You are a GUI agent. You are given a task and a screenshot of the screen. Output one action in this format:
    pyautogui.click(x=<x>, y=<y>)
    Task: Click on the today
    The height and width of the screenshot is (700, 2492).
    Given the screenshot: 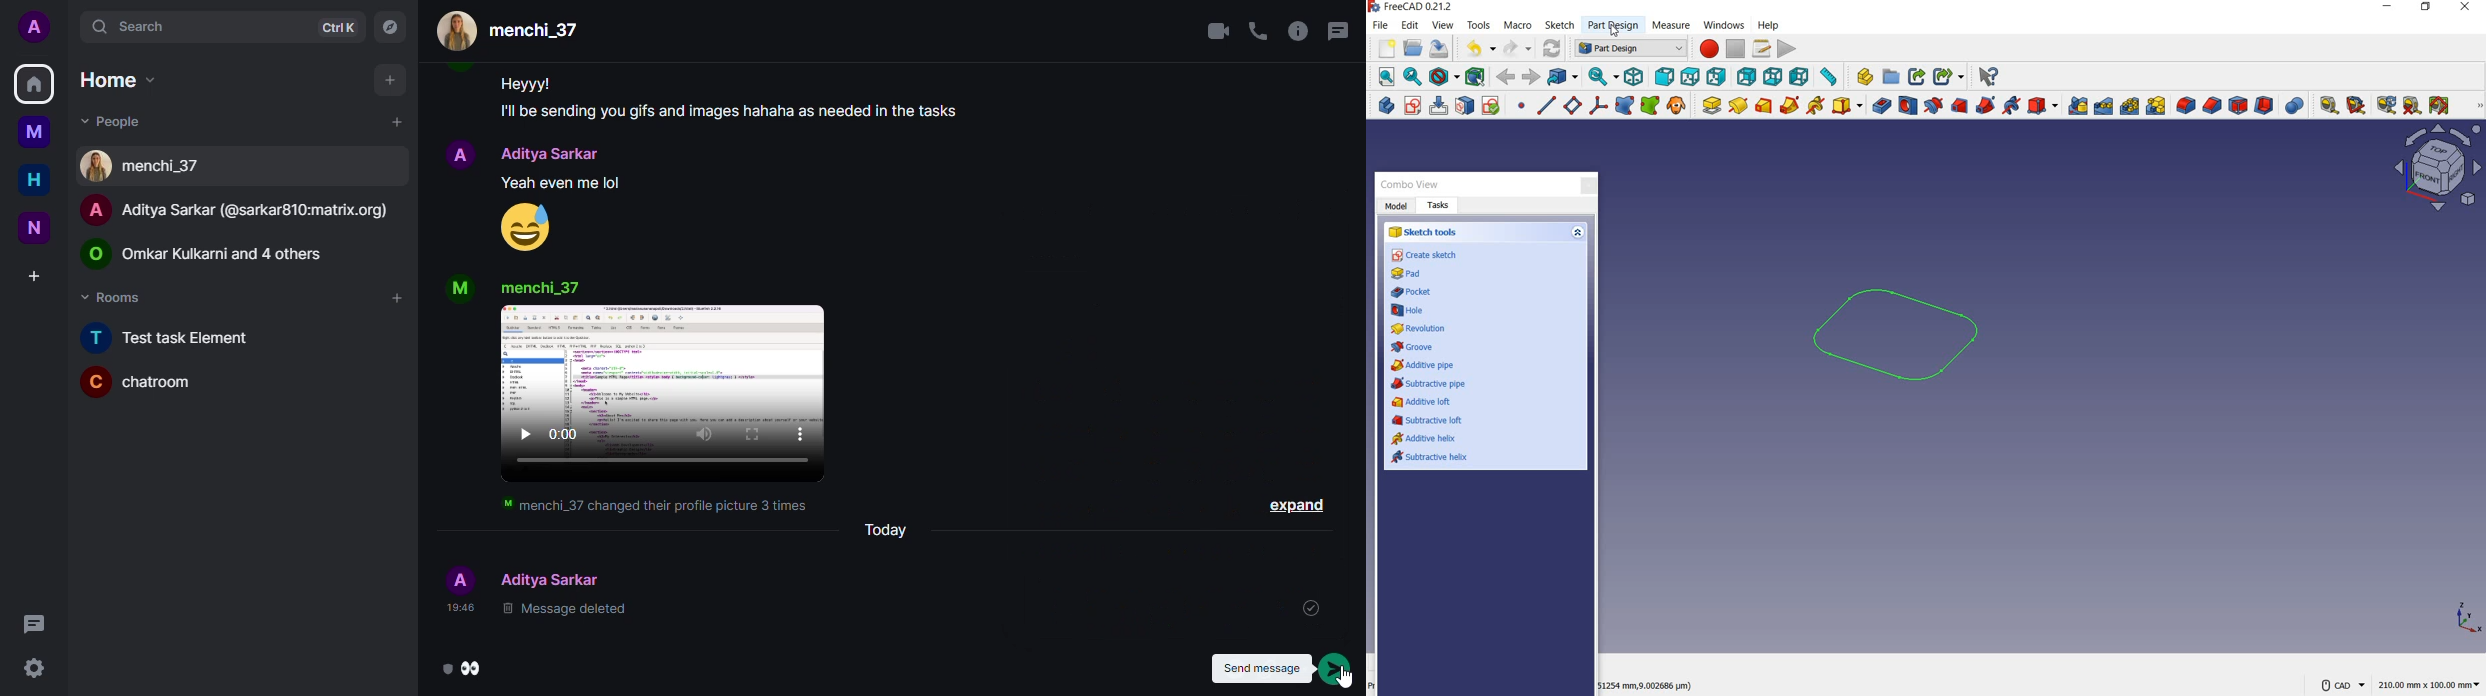 What is the action you would take?
    pyautogui.click(x=886, y=529)
    